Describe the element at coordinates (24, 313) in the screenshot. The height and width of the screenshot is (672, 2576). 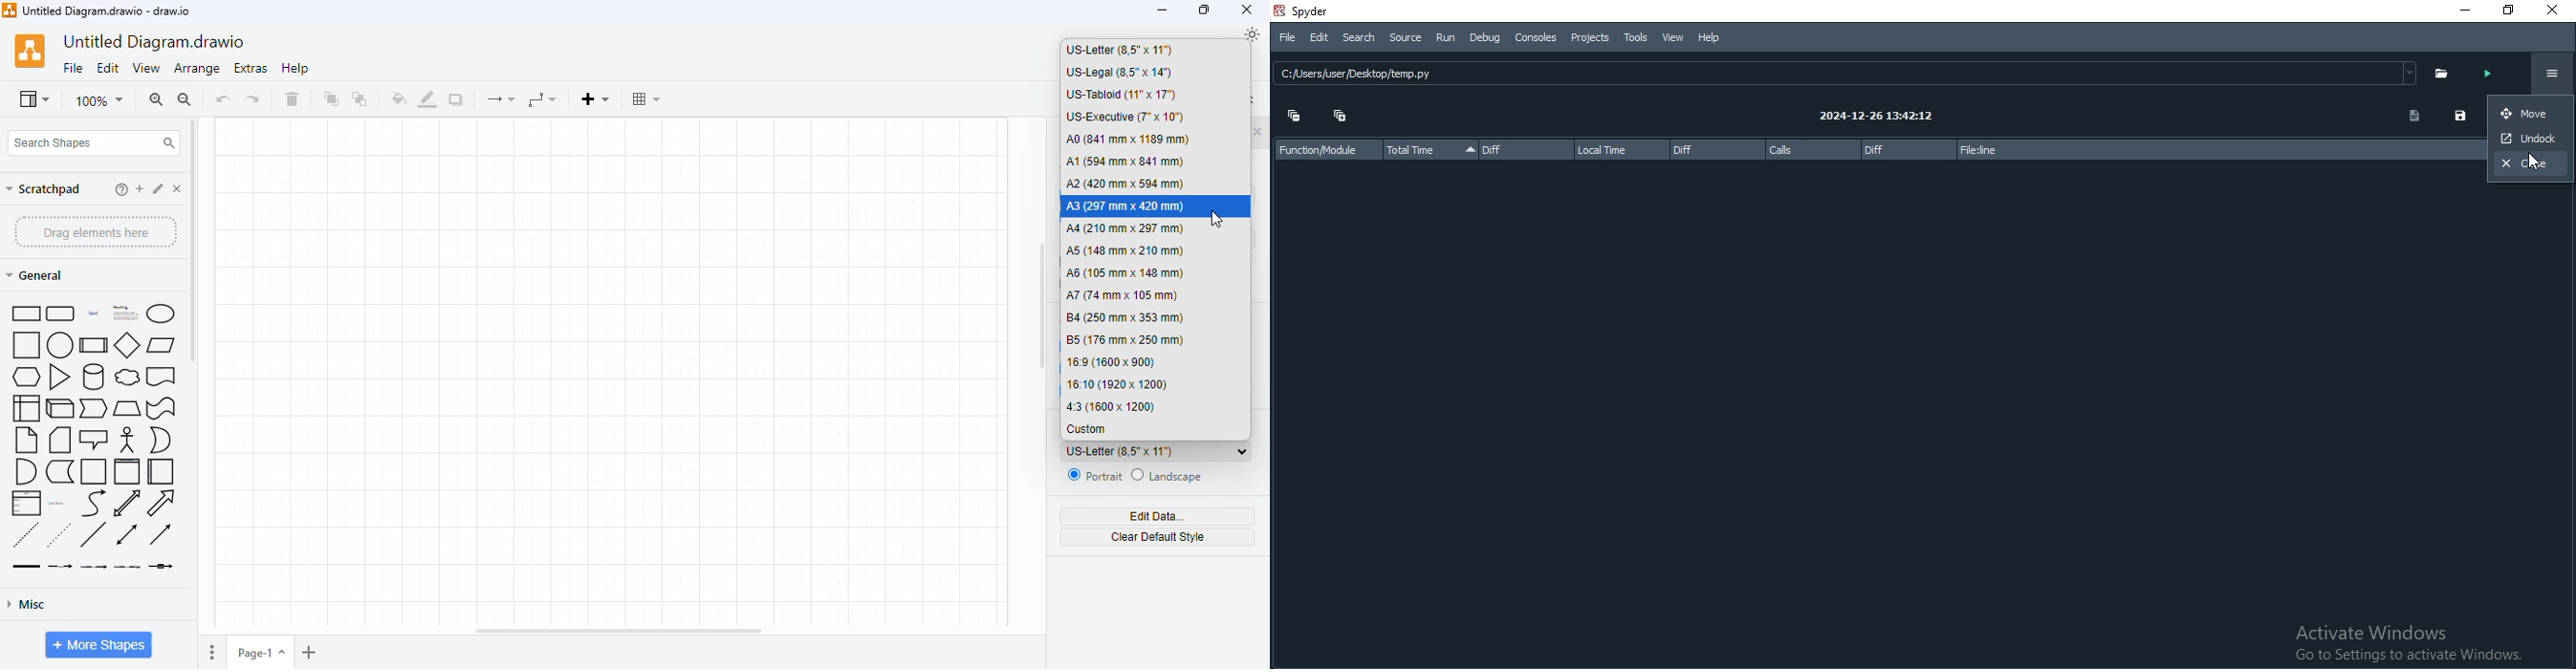
I see `rectangle` at that location.